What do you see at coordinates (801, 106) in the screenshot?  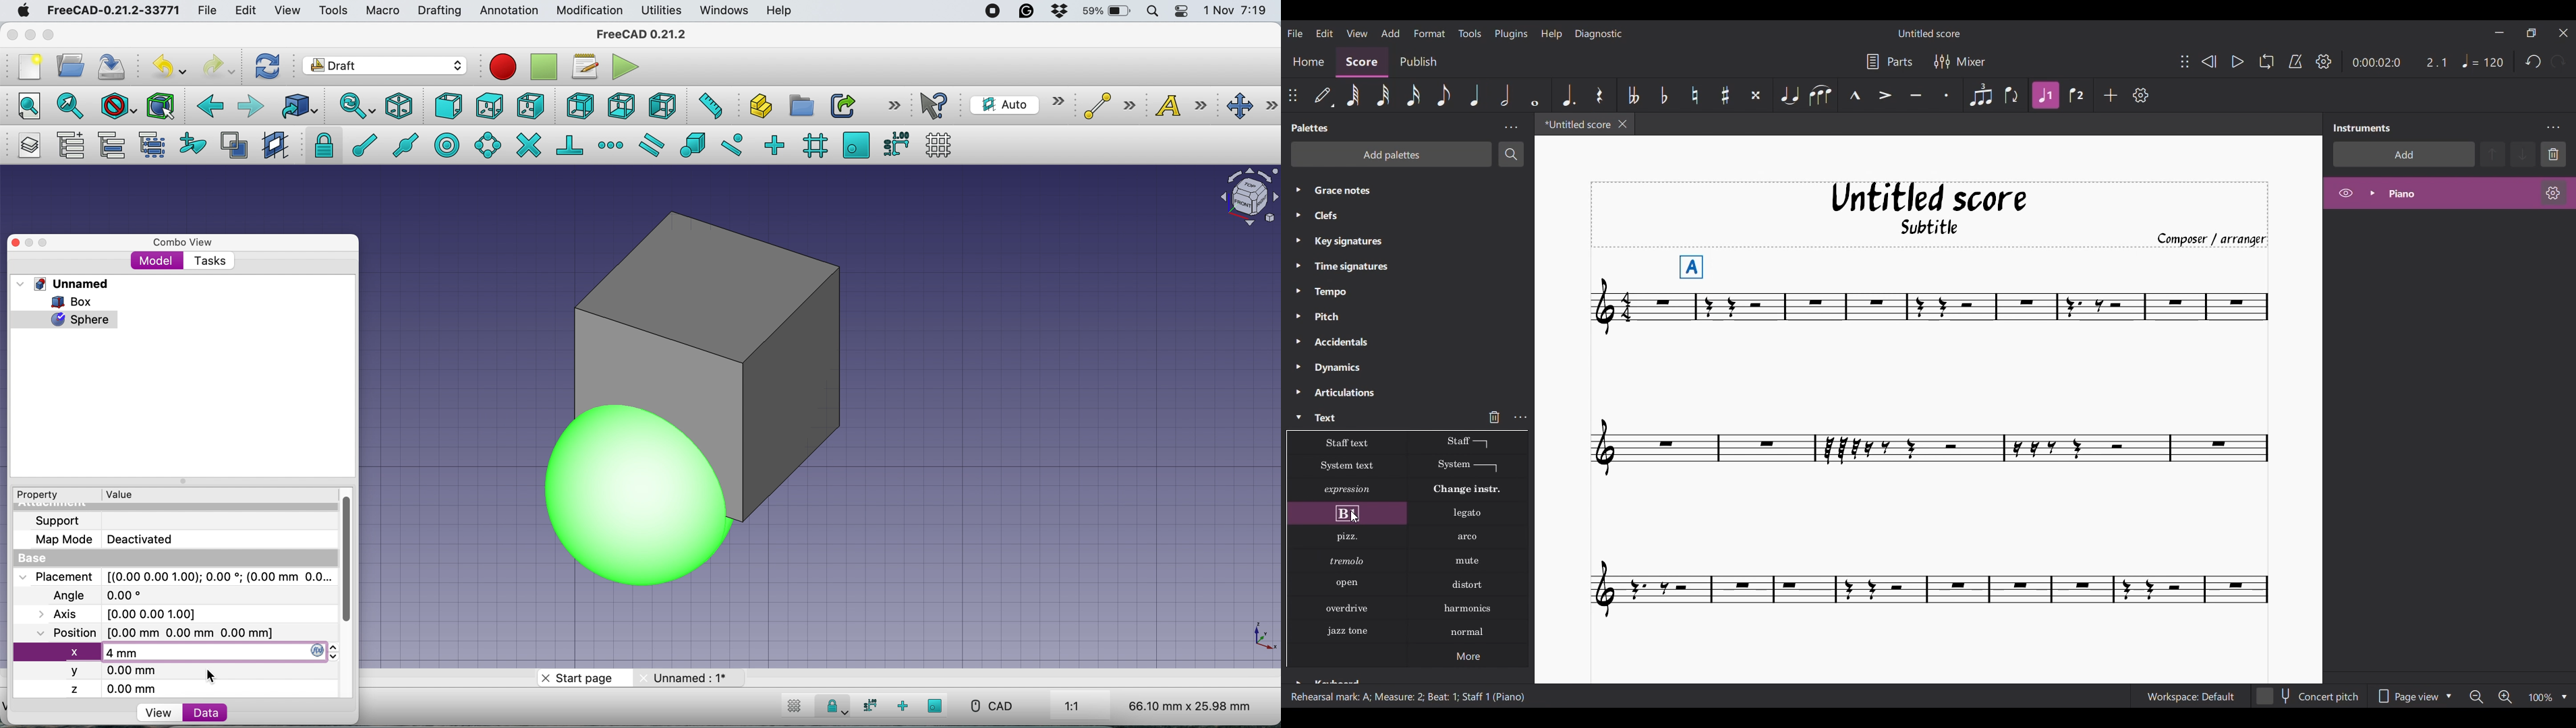 I see `create group` at bounding box center [801, 106].